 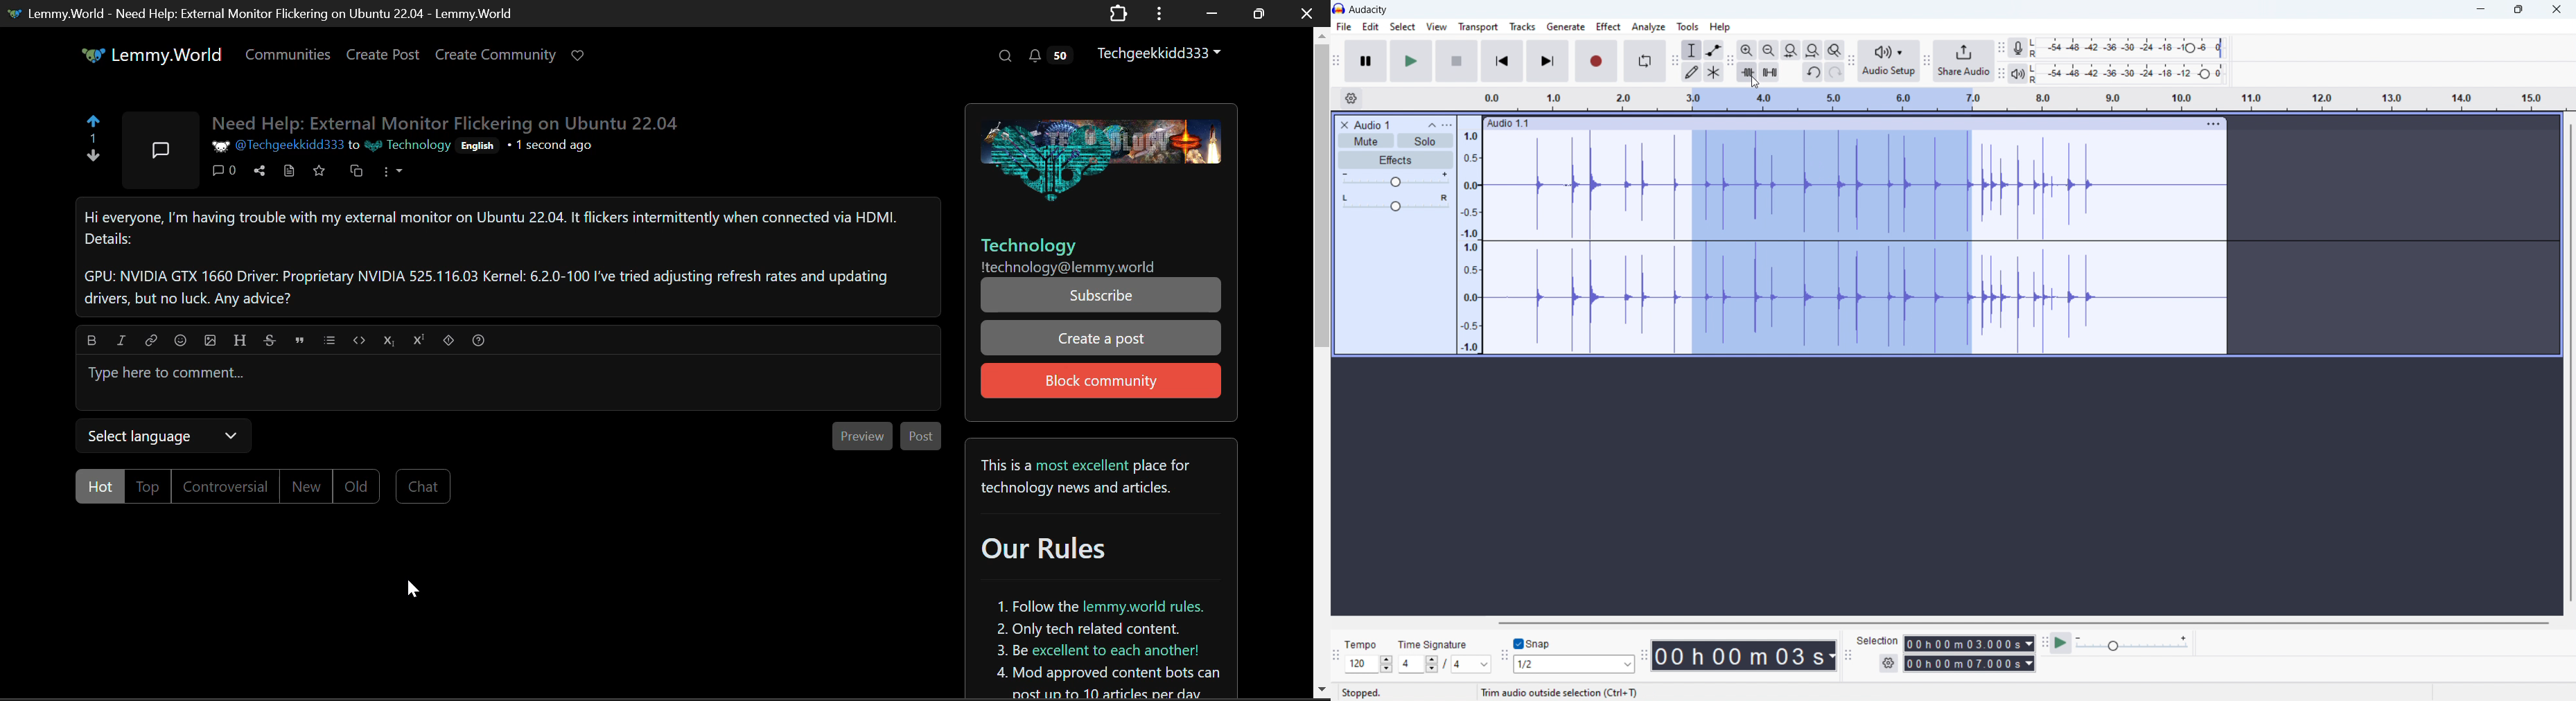 What do you see at coordinates (1161, 14) in the screenshot?
I see `Window Options` at bounding box center [1161, 14].